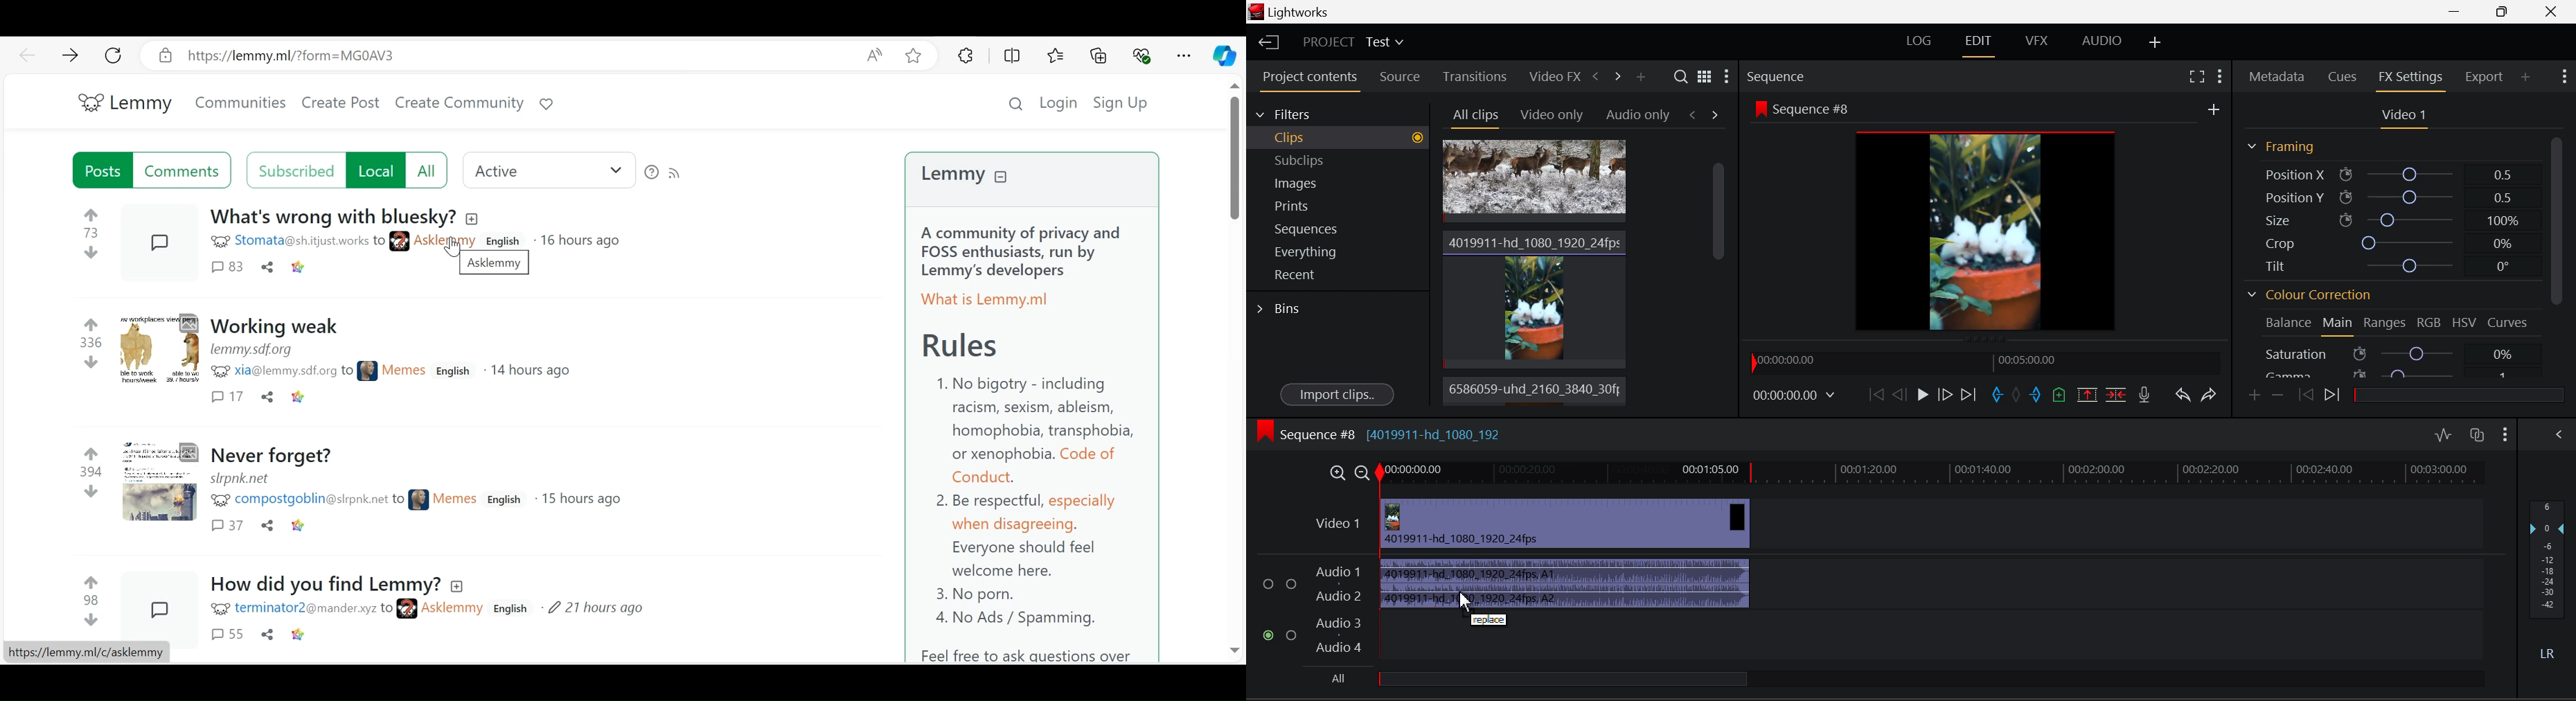 The height and width of the screenshot is (728, 2576). I want to click on Undo, so click(2183, 395).